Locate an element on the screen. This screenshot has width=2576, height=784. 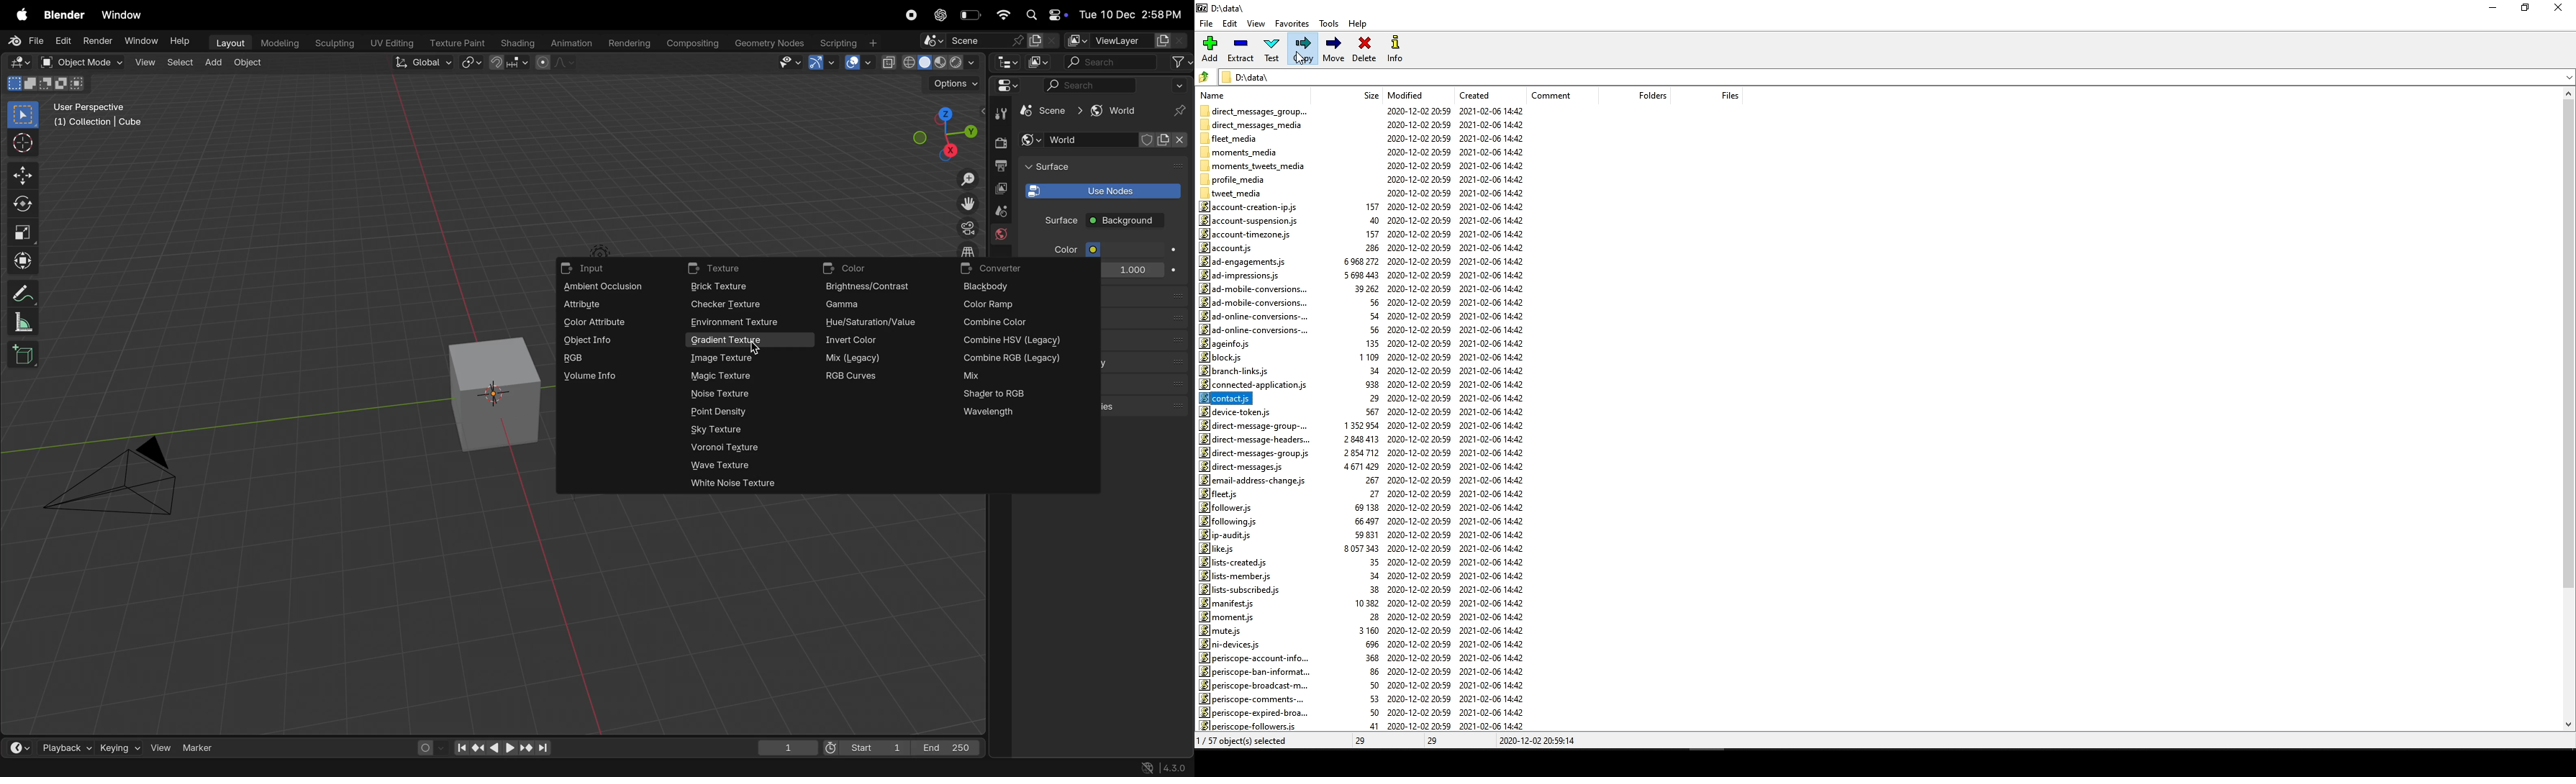
Modified date and time is located at coordinates (1418, 419).